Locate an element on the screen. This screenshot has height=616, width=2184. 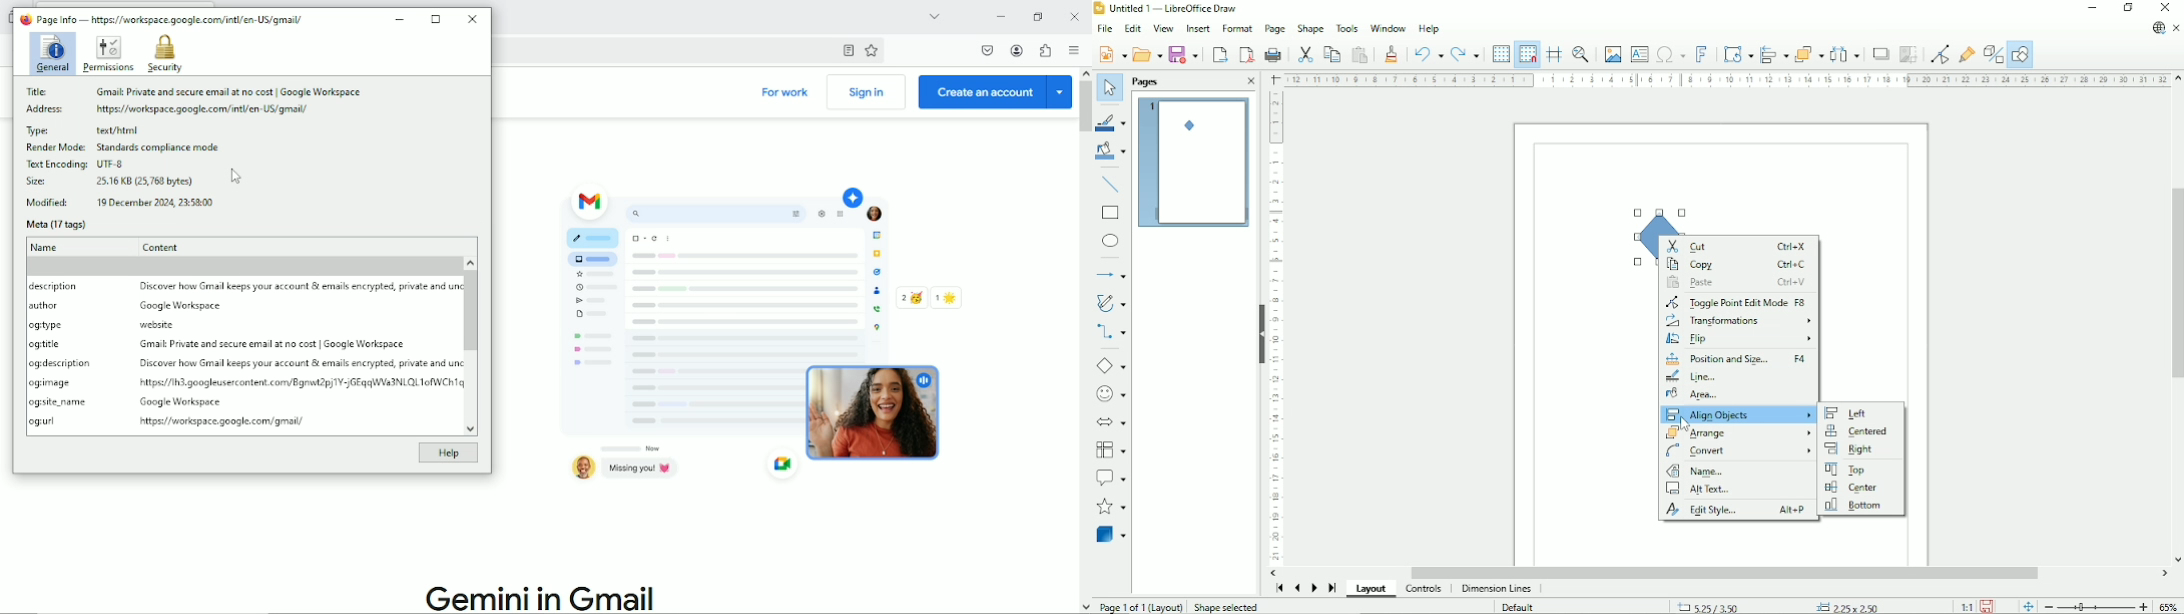
Title is located at coordinates (39, 92).